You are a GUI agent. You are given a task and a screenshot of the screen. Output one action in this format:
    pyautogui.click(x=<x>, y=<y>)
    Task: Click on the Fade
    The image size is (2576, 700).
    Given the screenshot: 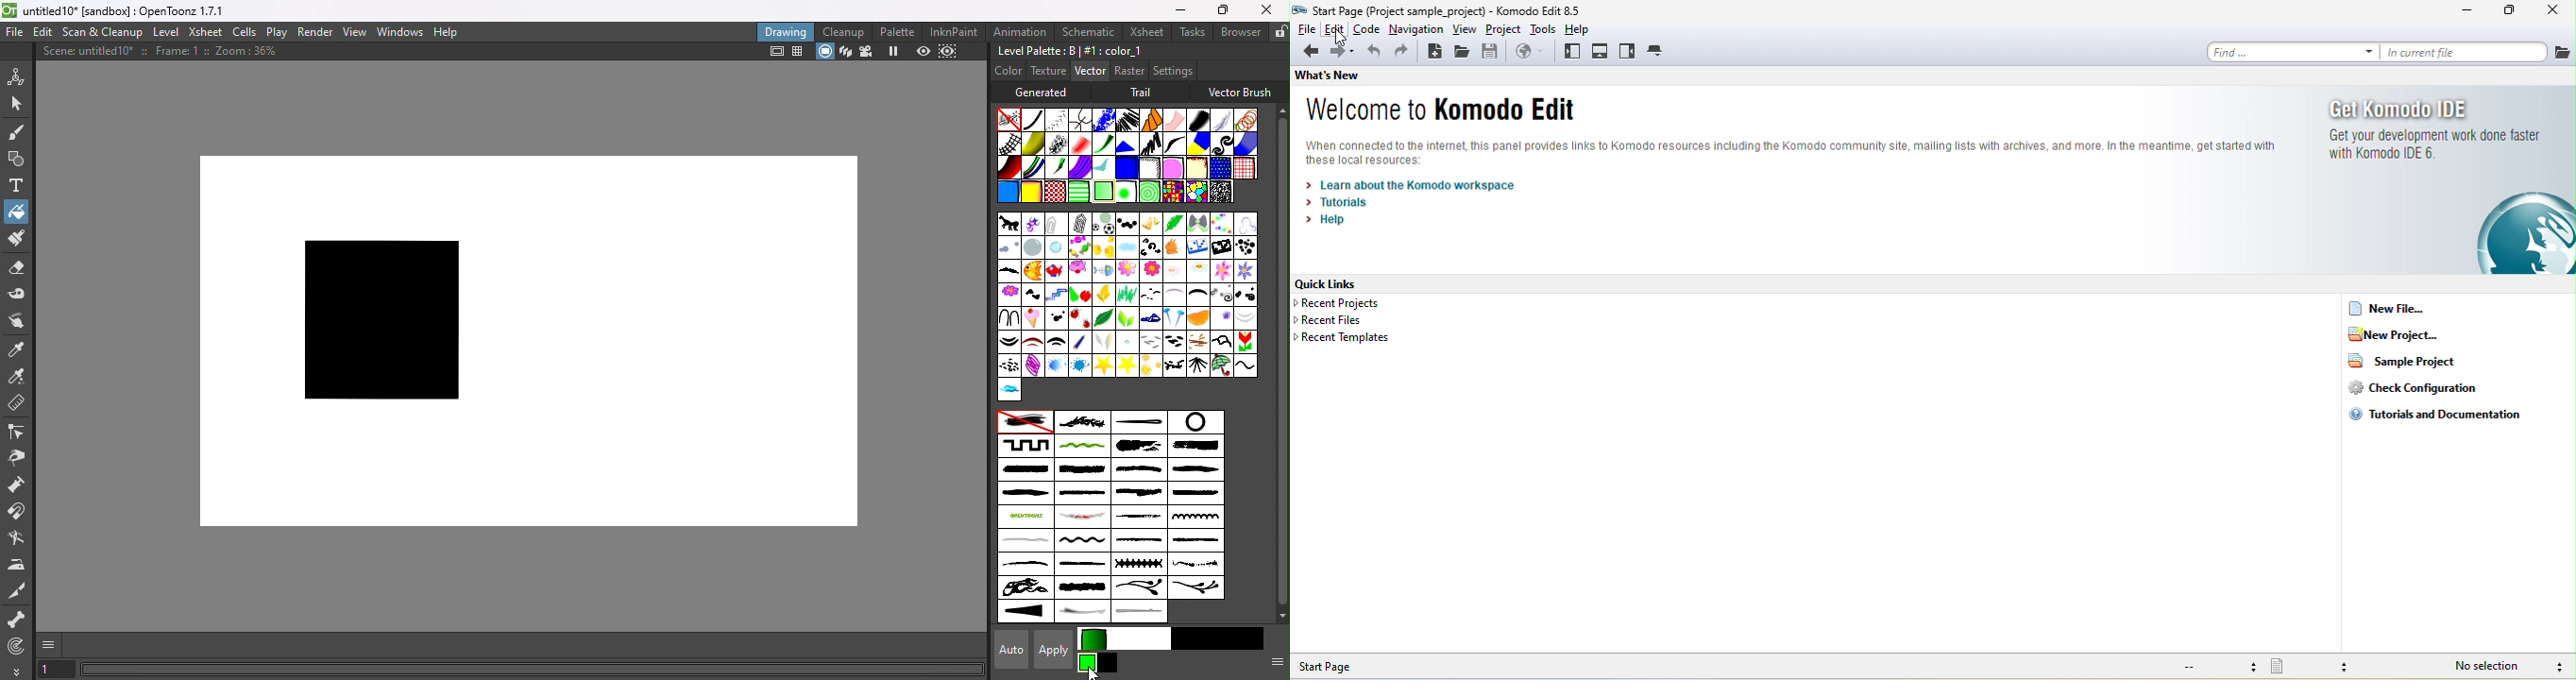 What is the action you would take?
    pyautogui.click(x=1079, y=143)
    